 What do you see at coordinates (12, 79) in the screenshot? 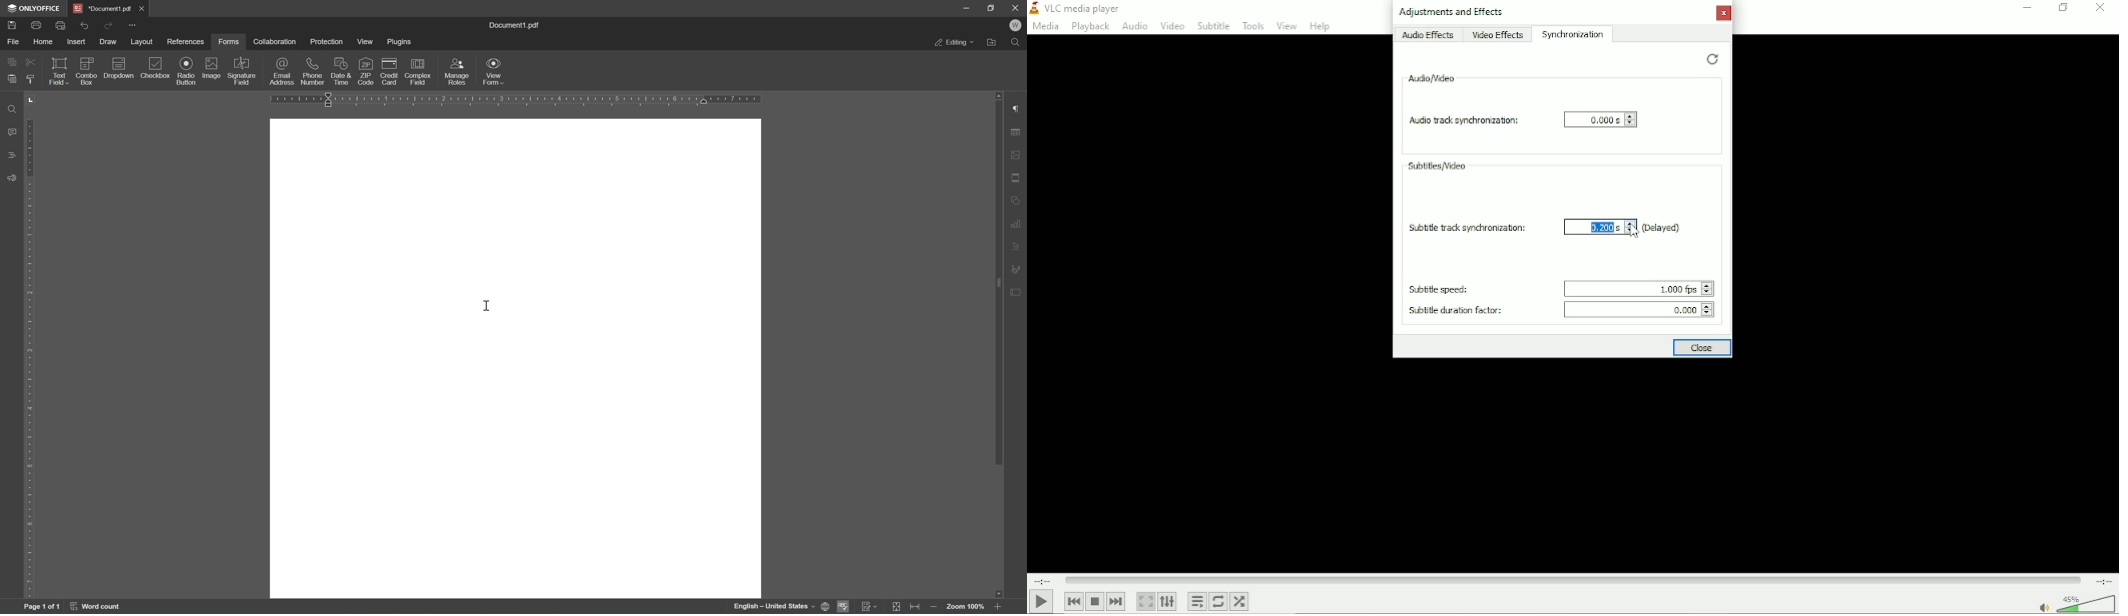
I see `paste` at bounding box center [12, 79].